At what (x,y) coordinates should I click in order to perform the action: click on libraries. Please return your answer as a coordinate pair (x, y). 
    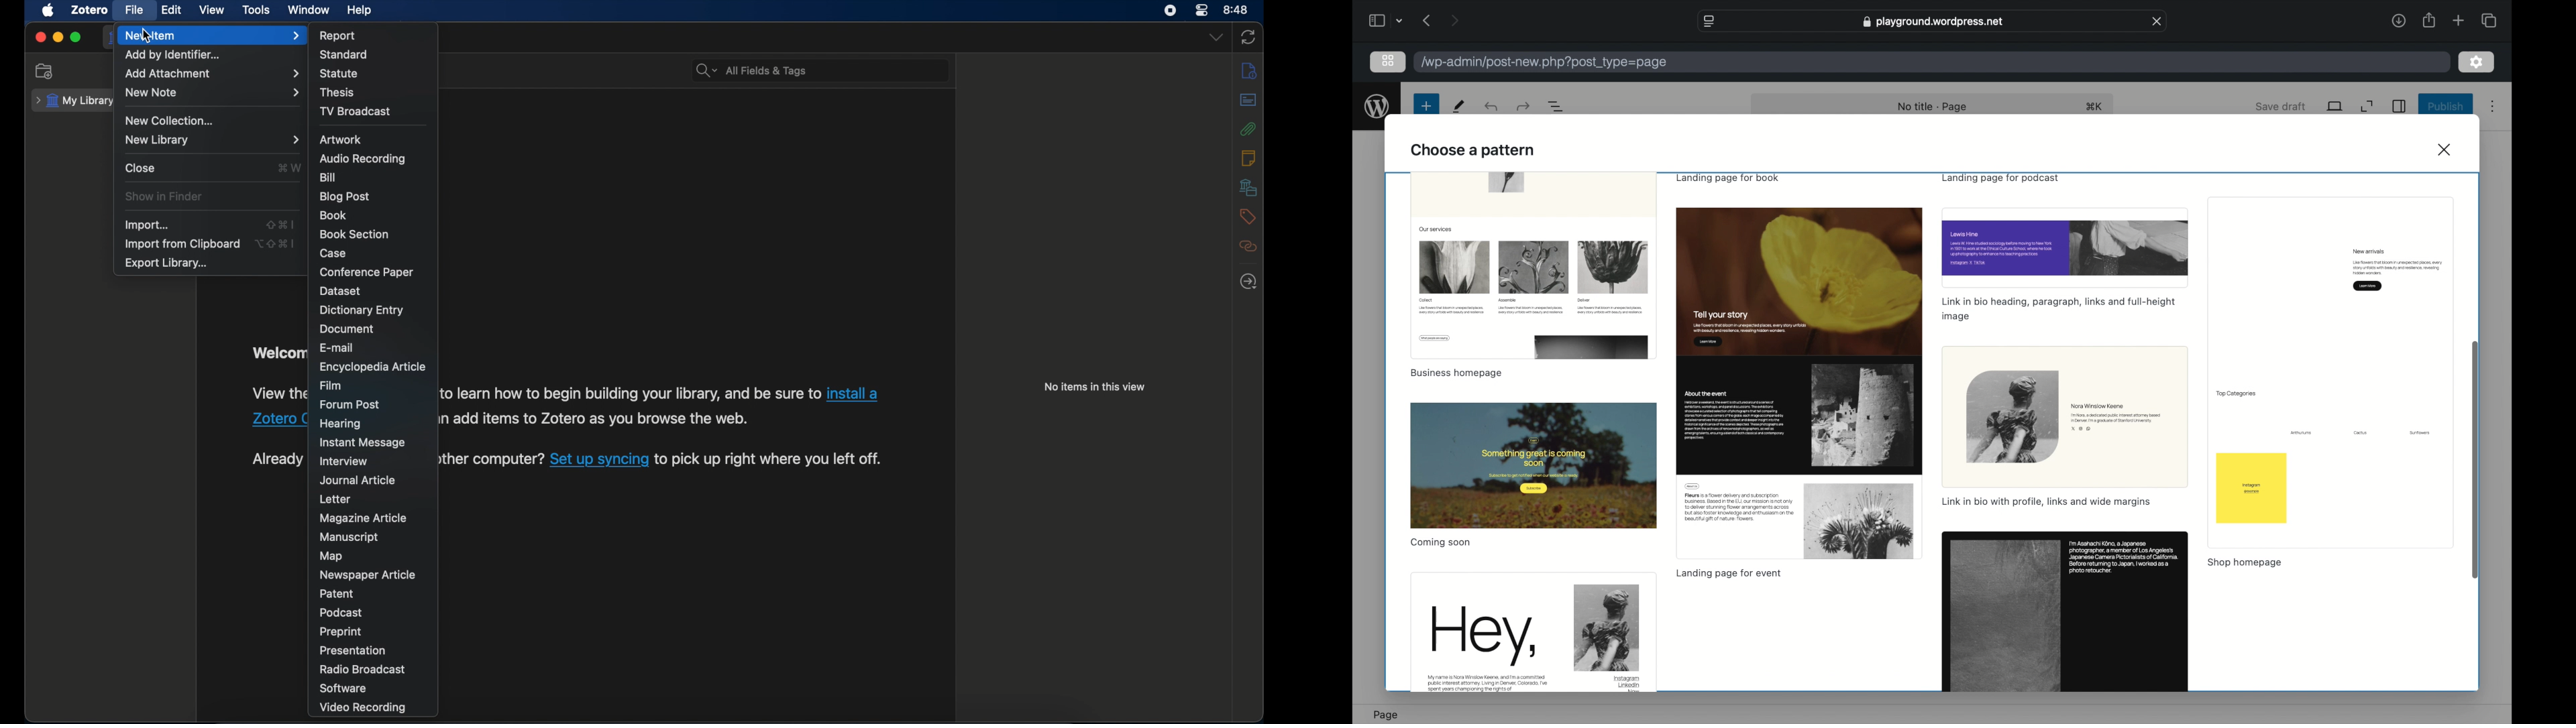
    Looking at the image, I should click on (1248, 187).